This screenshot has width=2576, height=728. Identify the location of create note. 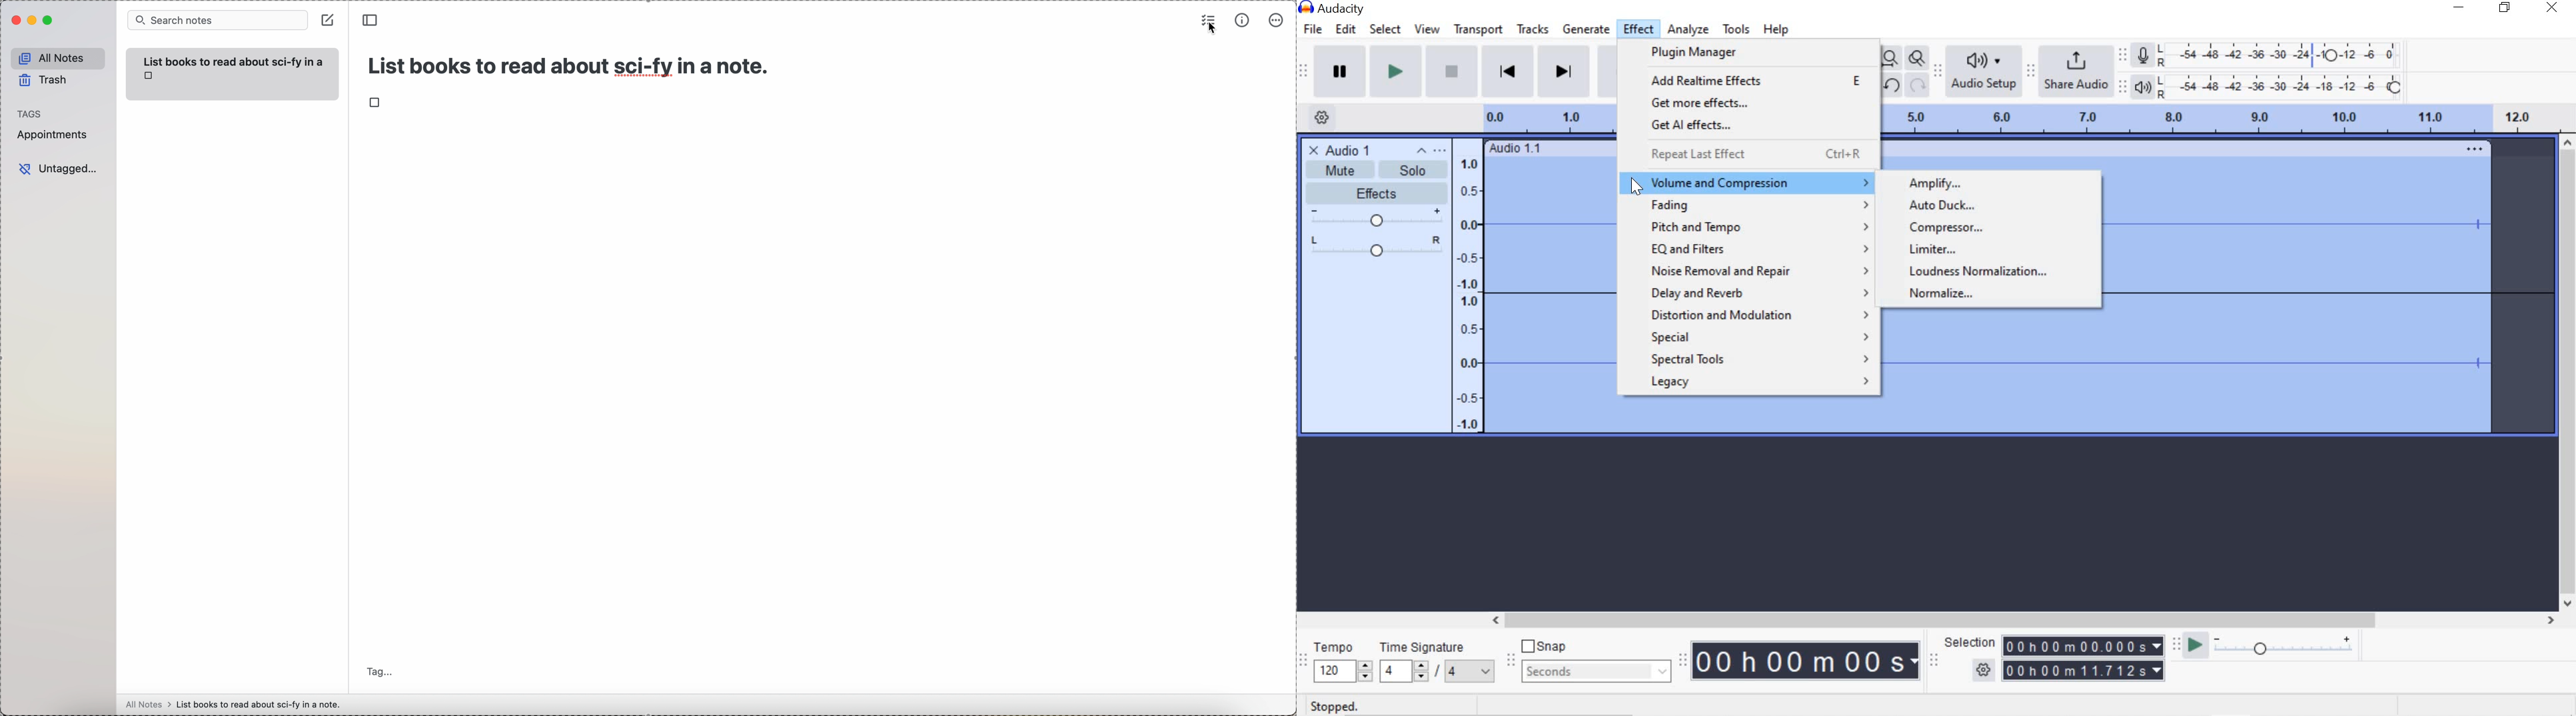
(329, 18).